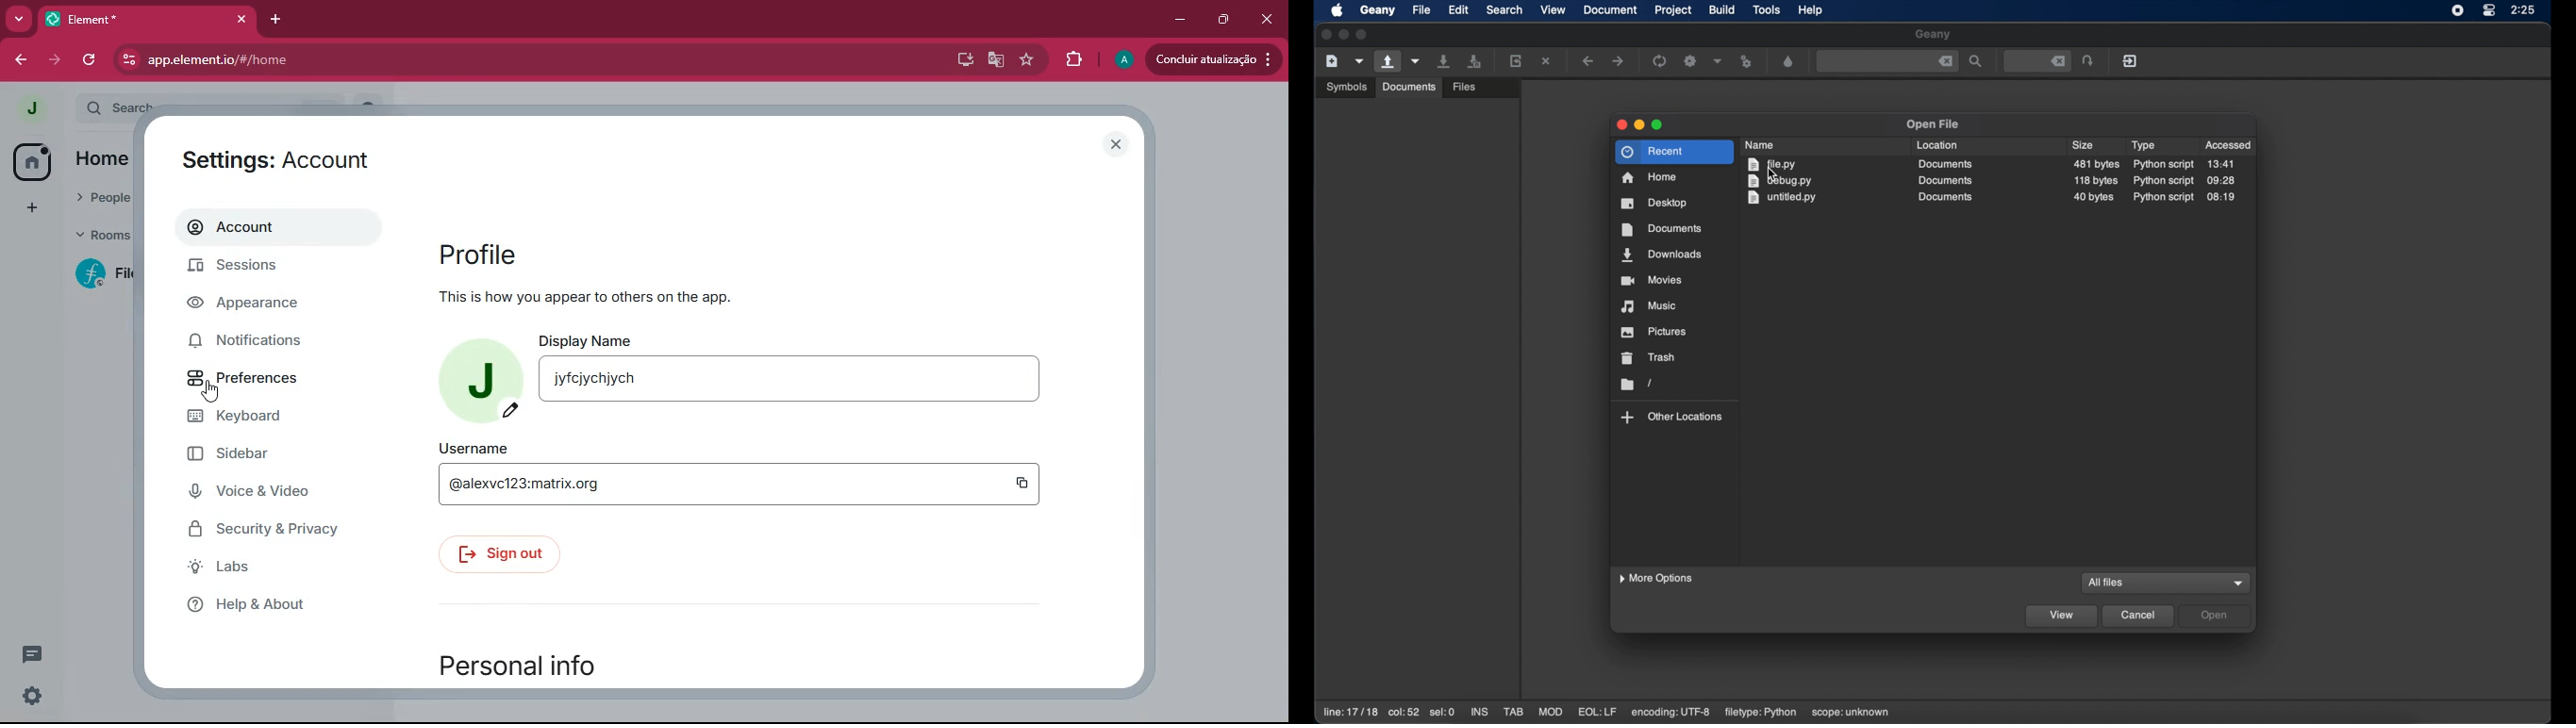  I want to click on voice & video, so click(261, 493).